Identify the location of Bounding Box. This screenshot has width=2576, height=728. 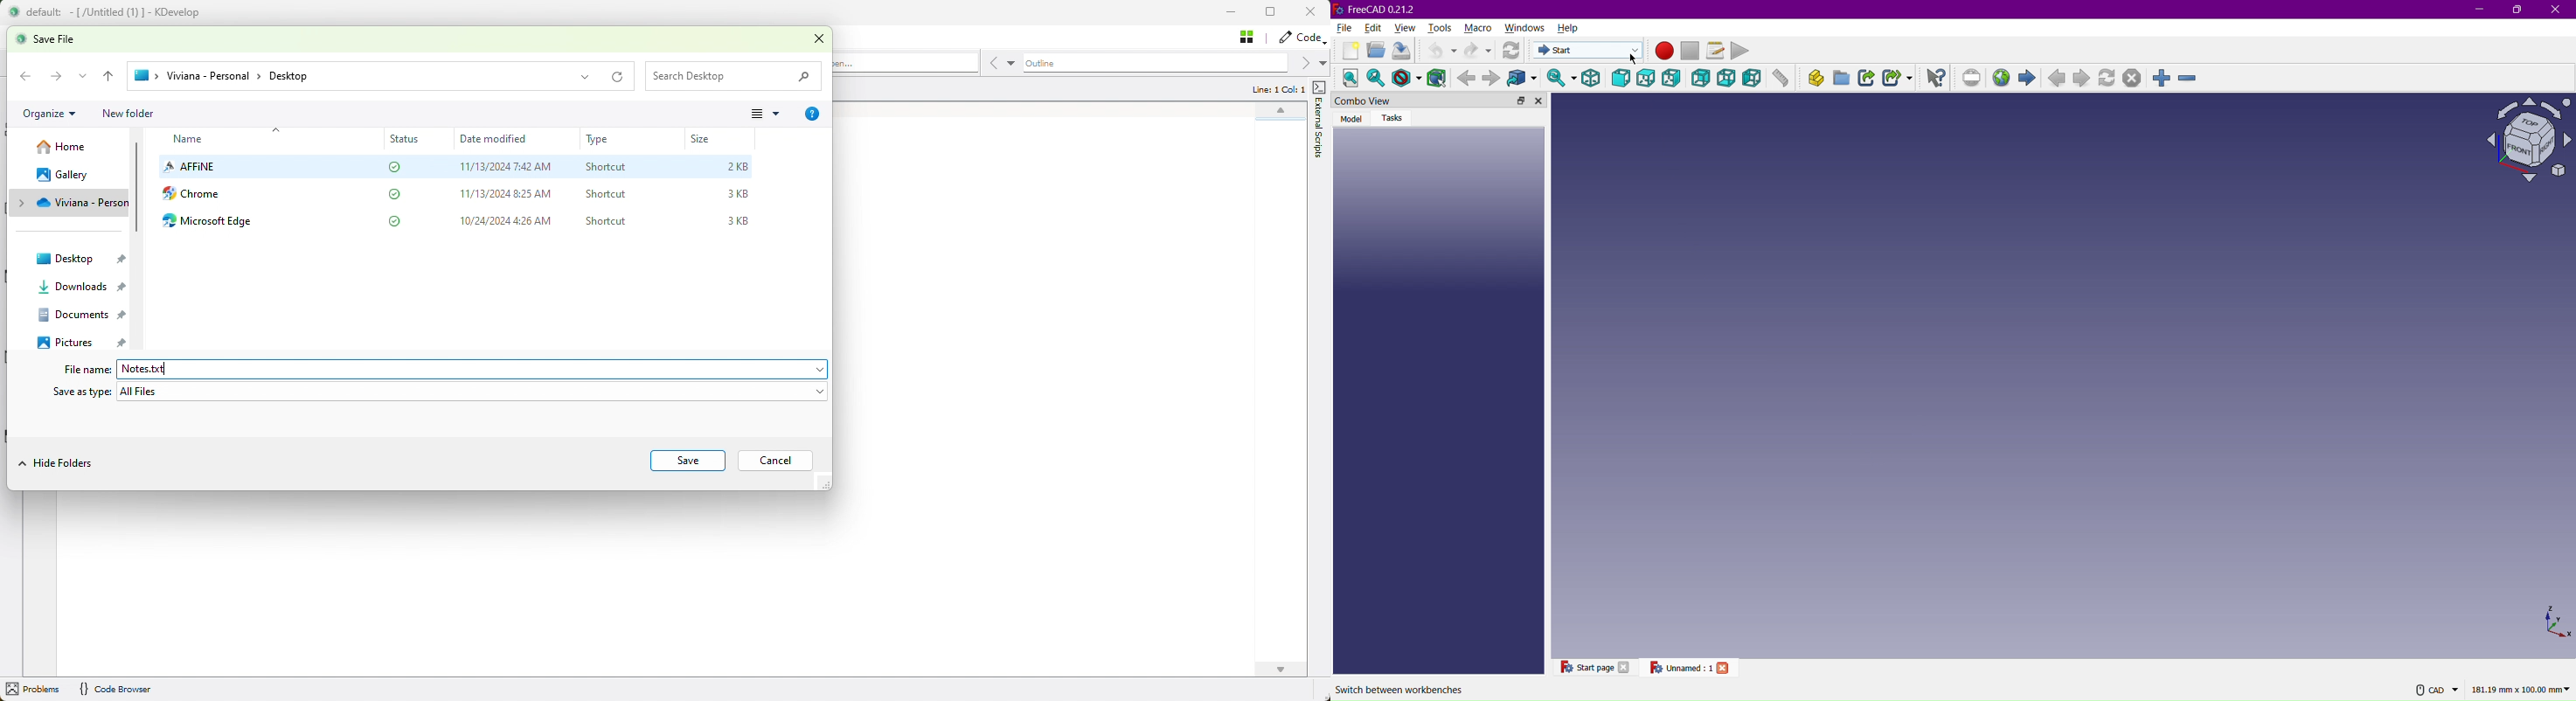
(1437, 77).